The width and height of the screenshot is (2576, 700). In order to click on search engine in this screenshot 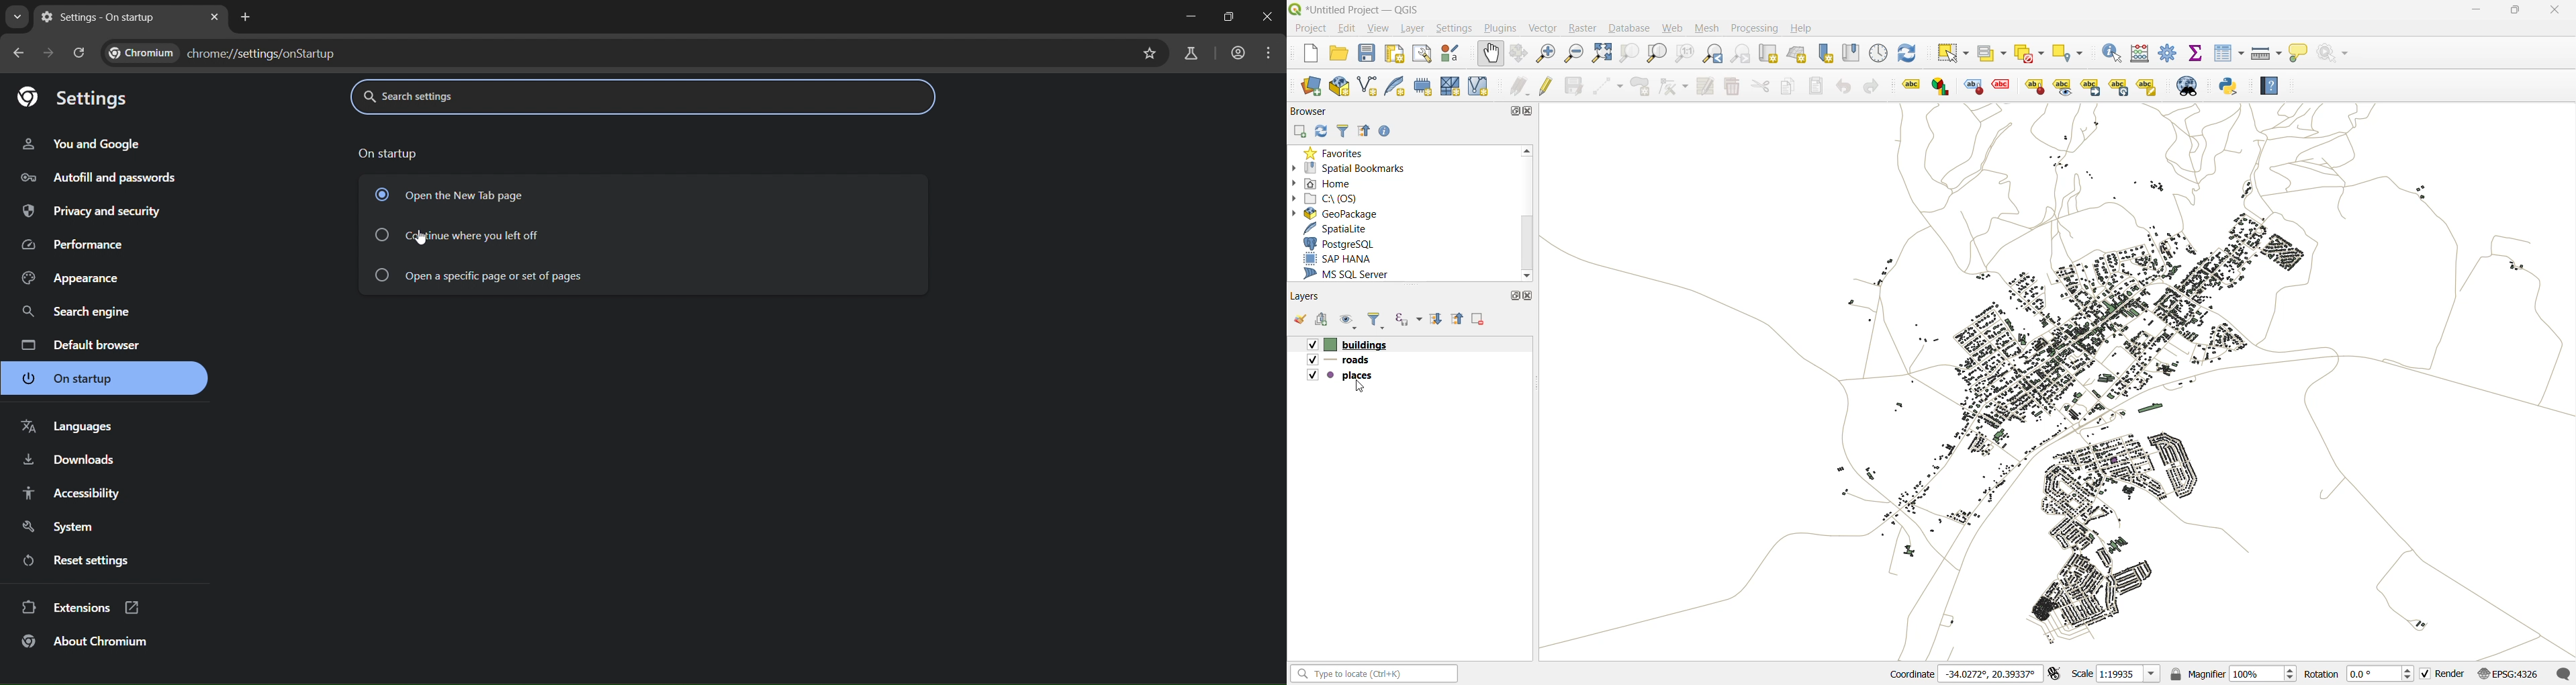, I will do `click(71, 312)`.